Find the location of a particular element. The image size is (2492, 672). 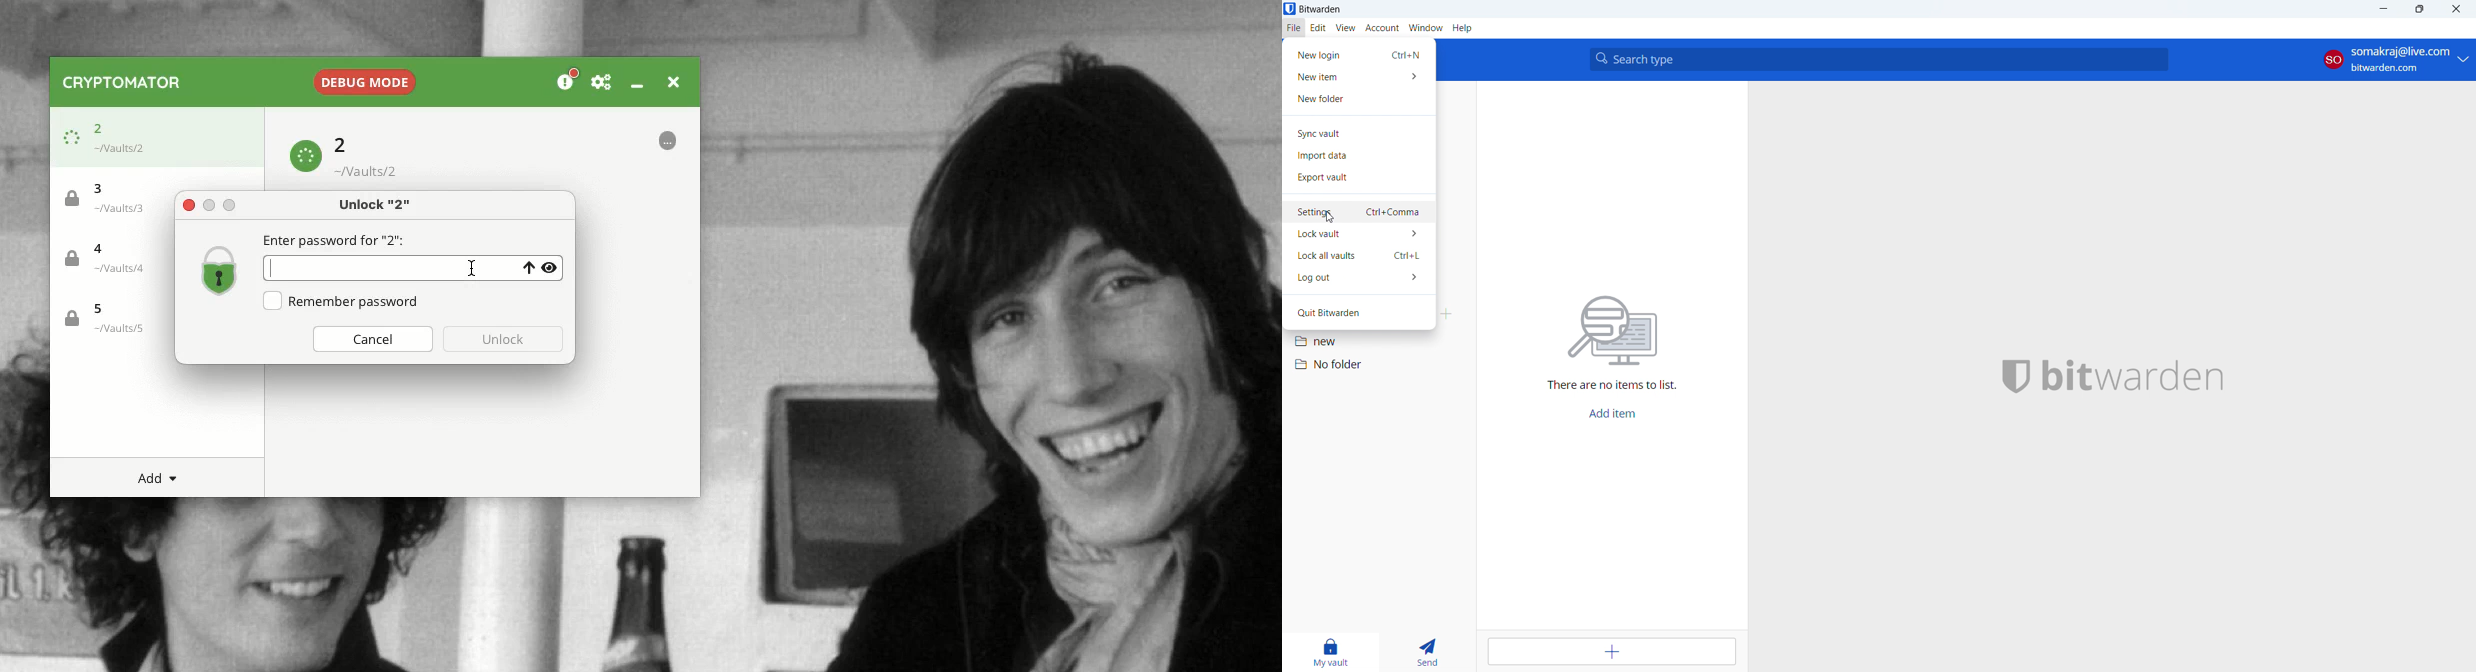

view is located at coordinates (1345, 28).